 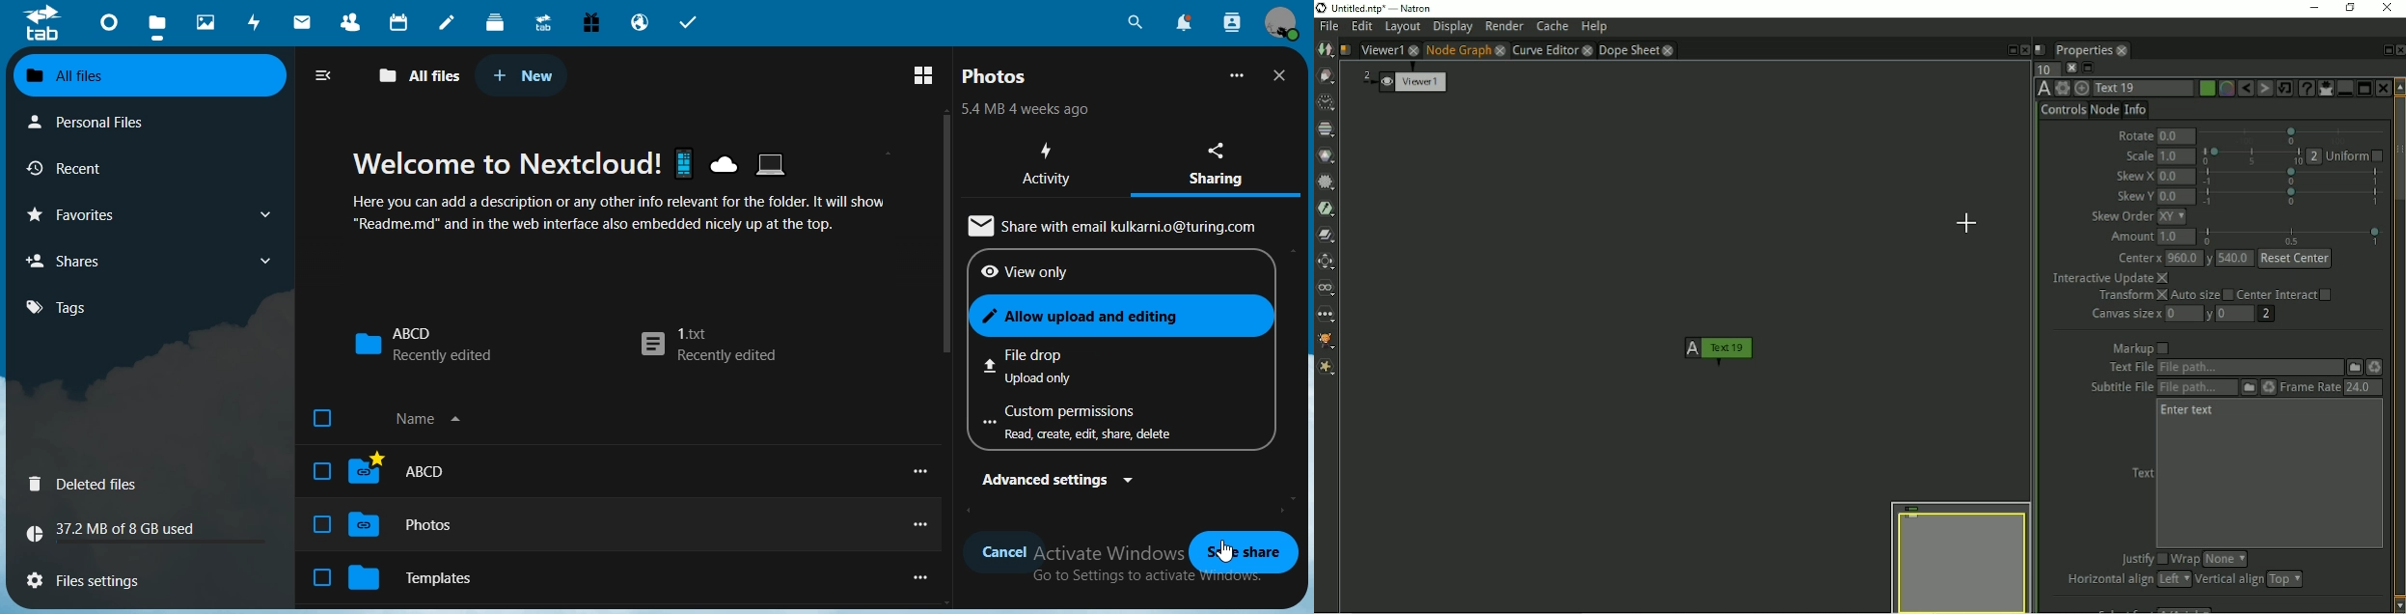 I want to click on Minimize/maximize all panels, so click(x=2088, y=68).